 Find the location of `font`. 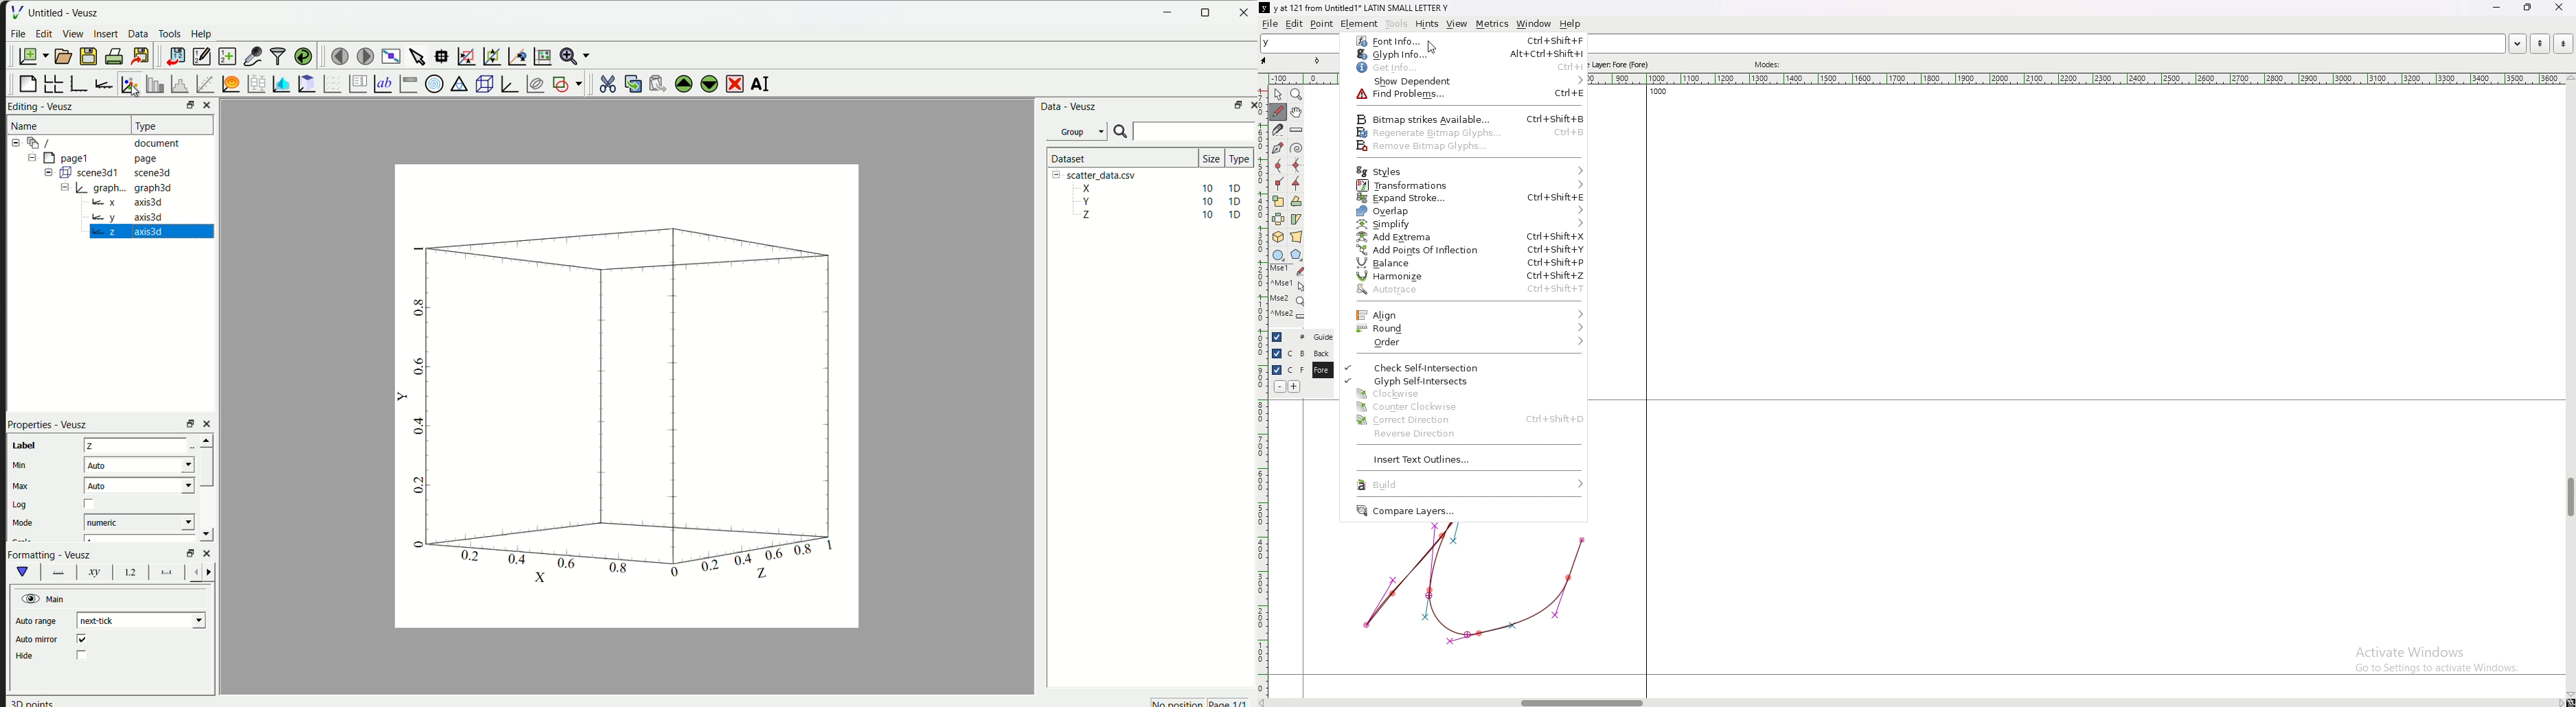

font is located at coordinates (102, 540).